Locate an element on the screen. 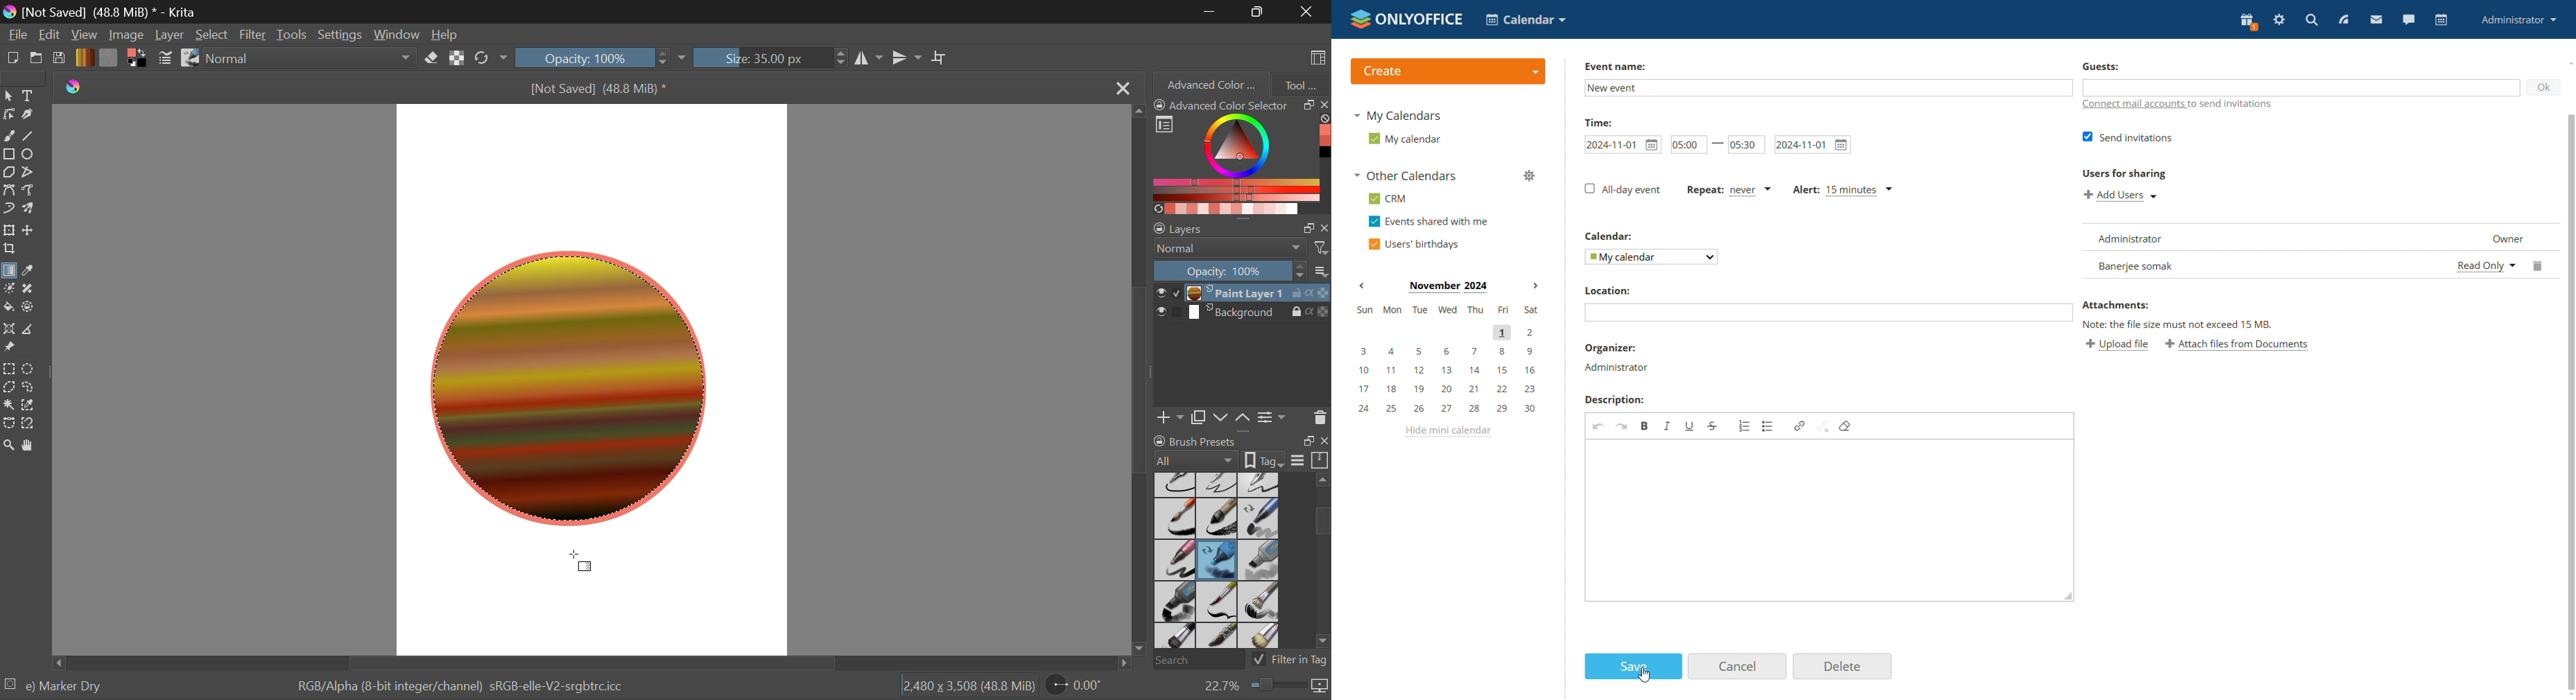  Set start time is located at coordinates (1689, 143).